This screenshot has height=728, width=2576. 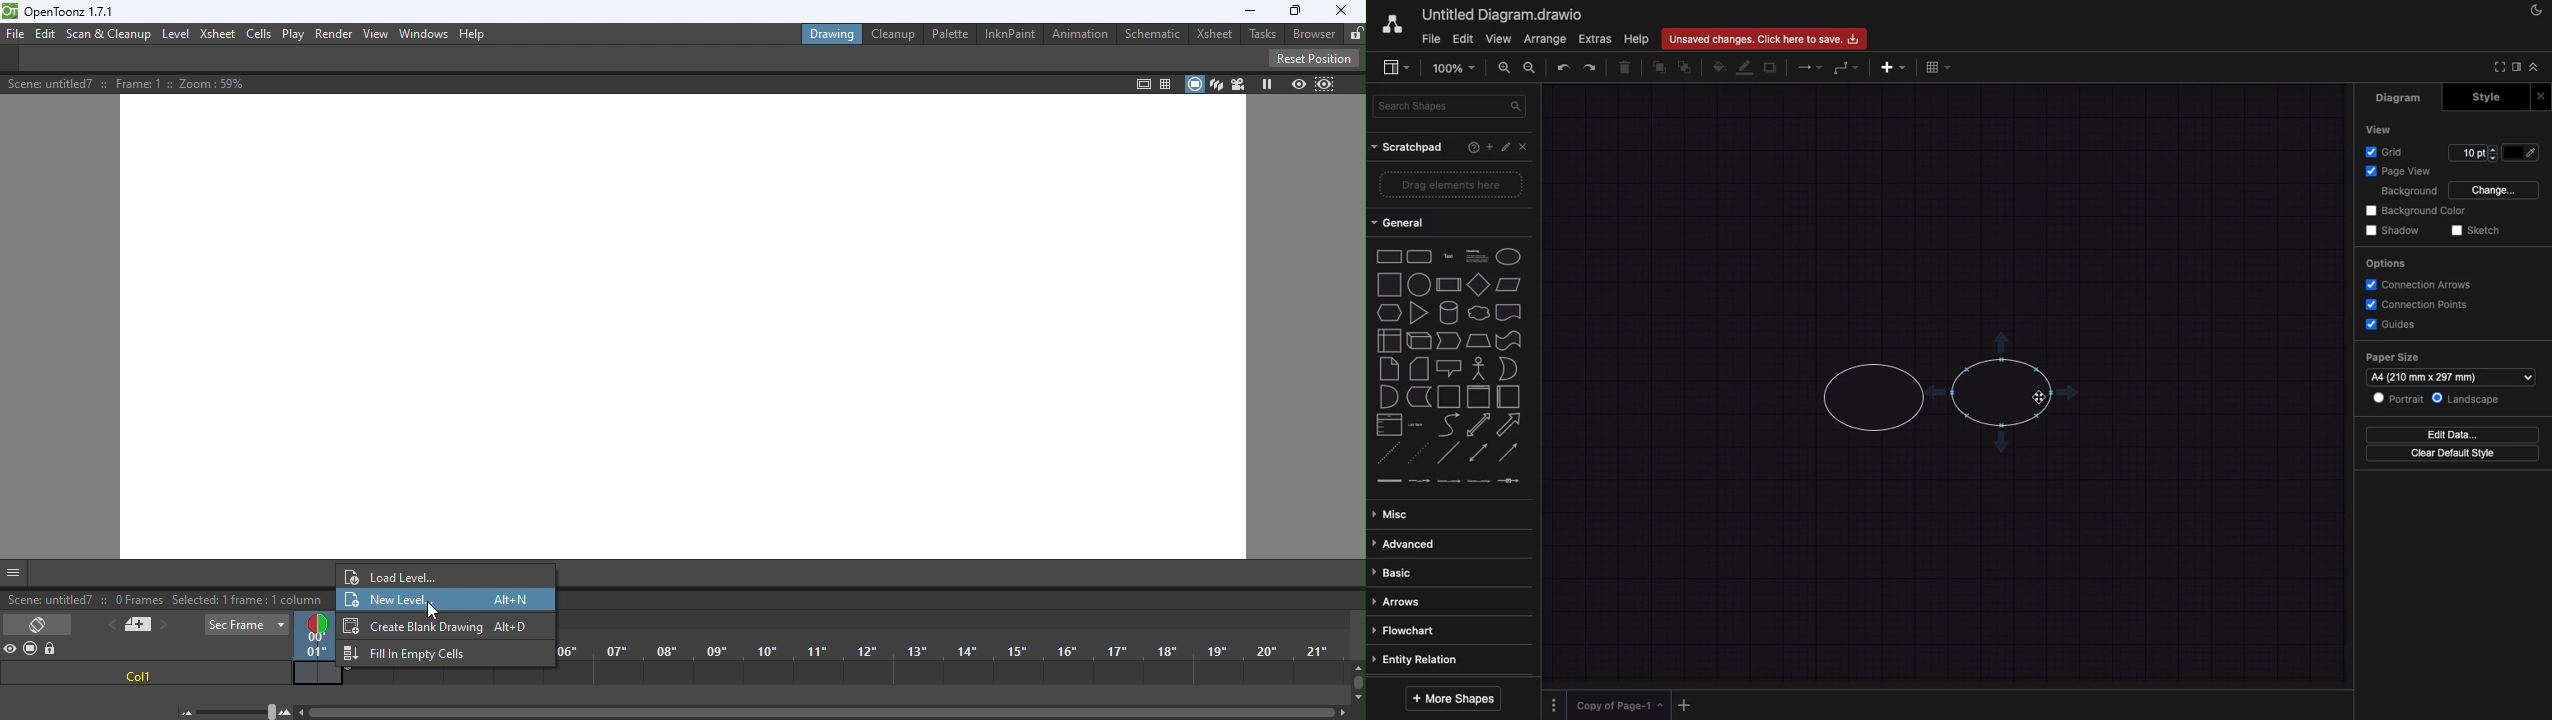 What do you see at coordinates (1418, 480) in the screenshot?
I see `connector with label` at bounding box center [1418, 480].